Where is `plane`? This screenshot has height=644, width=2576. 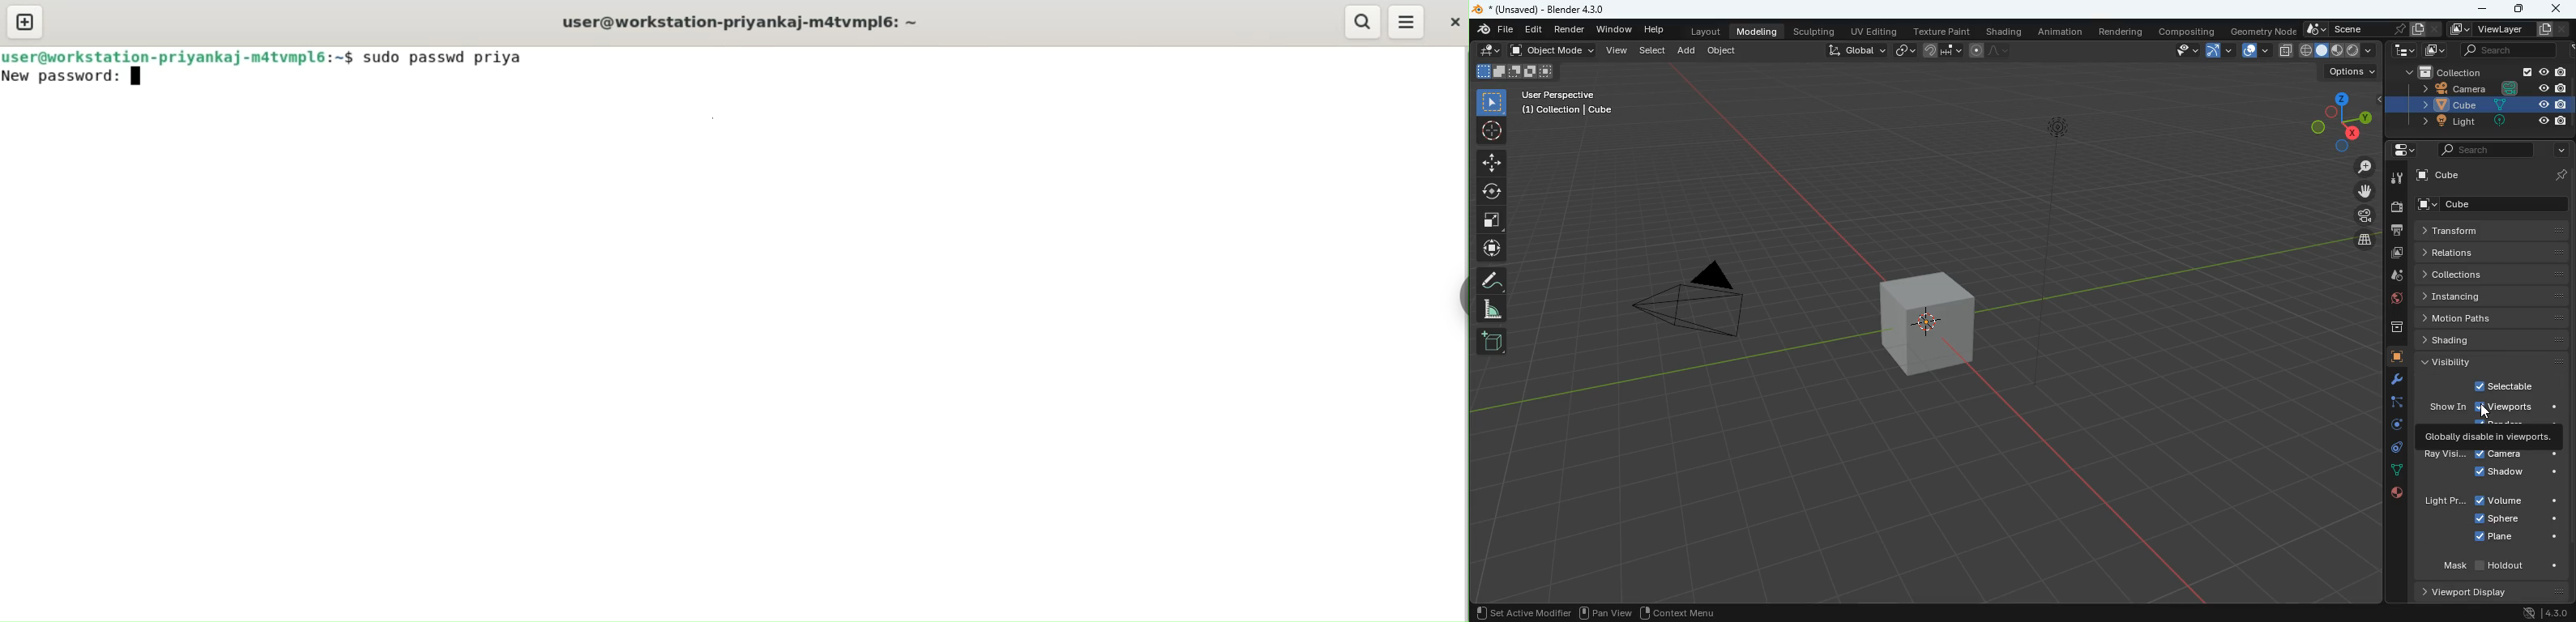 plane is located at coordinates (2518, 539).